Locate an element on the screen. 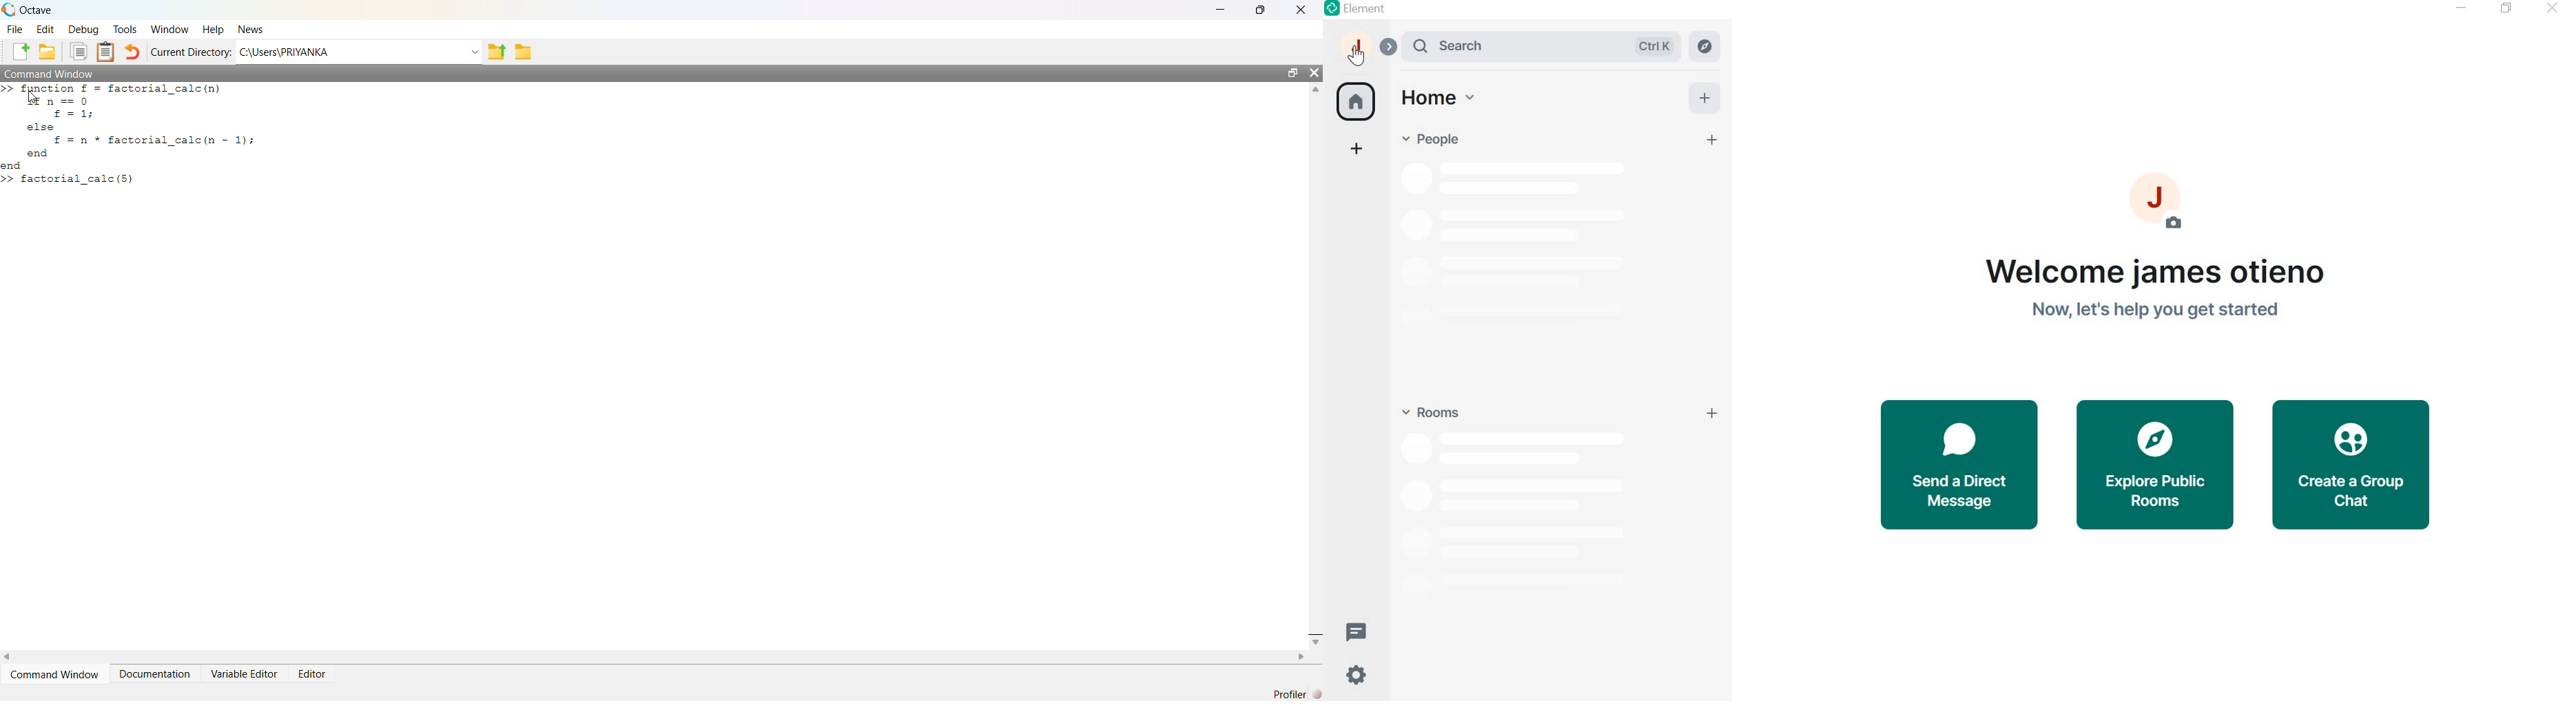  Welcome james otieno. Now. let's help you get started is located at coordinates (2152, 288).